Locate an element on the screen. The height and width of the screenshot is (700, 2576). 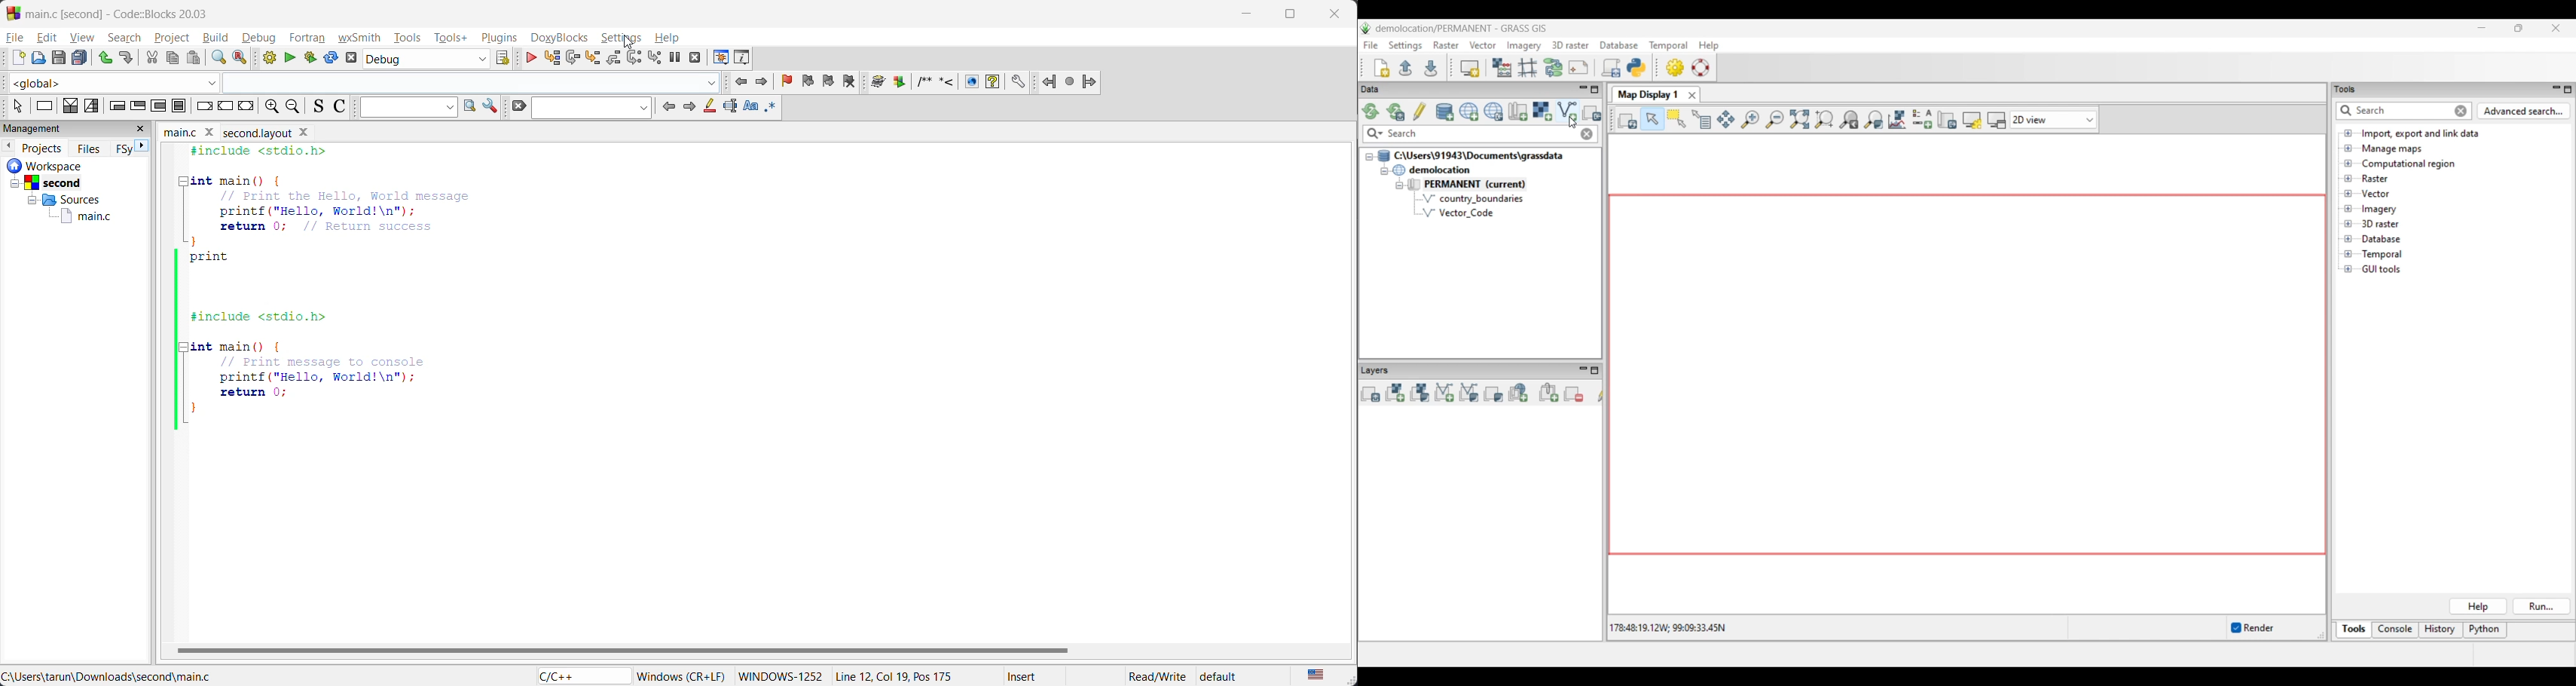
clear is located at coordinates (518, 107).